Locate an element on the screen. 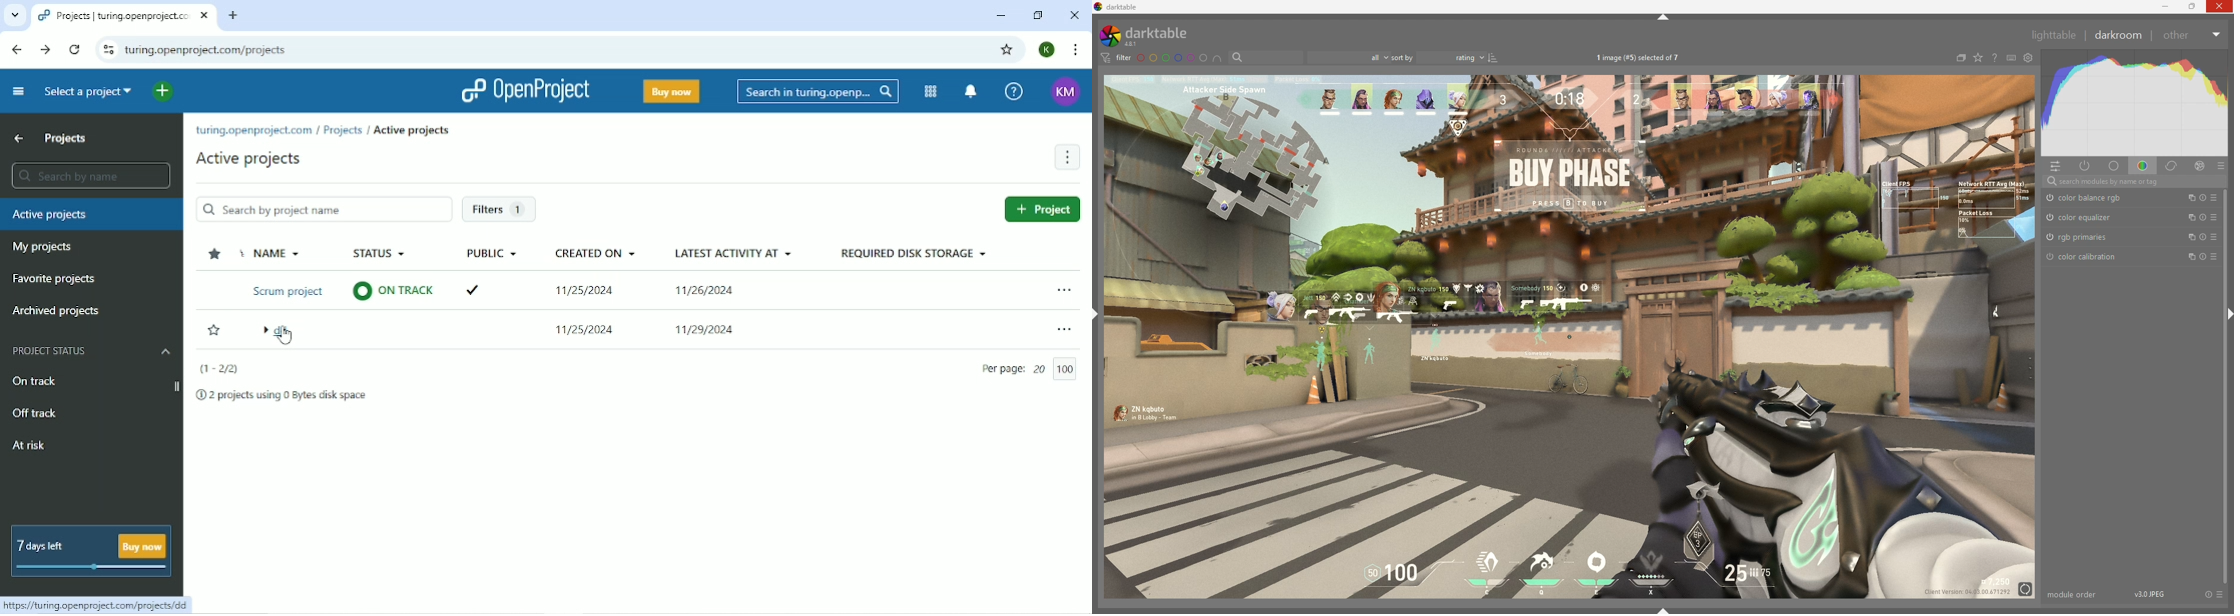  correct is located at coordinates (2173, 167).